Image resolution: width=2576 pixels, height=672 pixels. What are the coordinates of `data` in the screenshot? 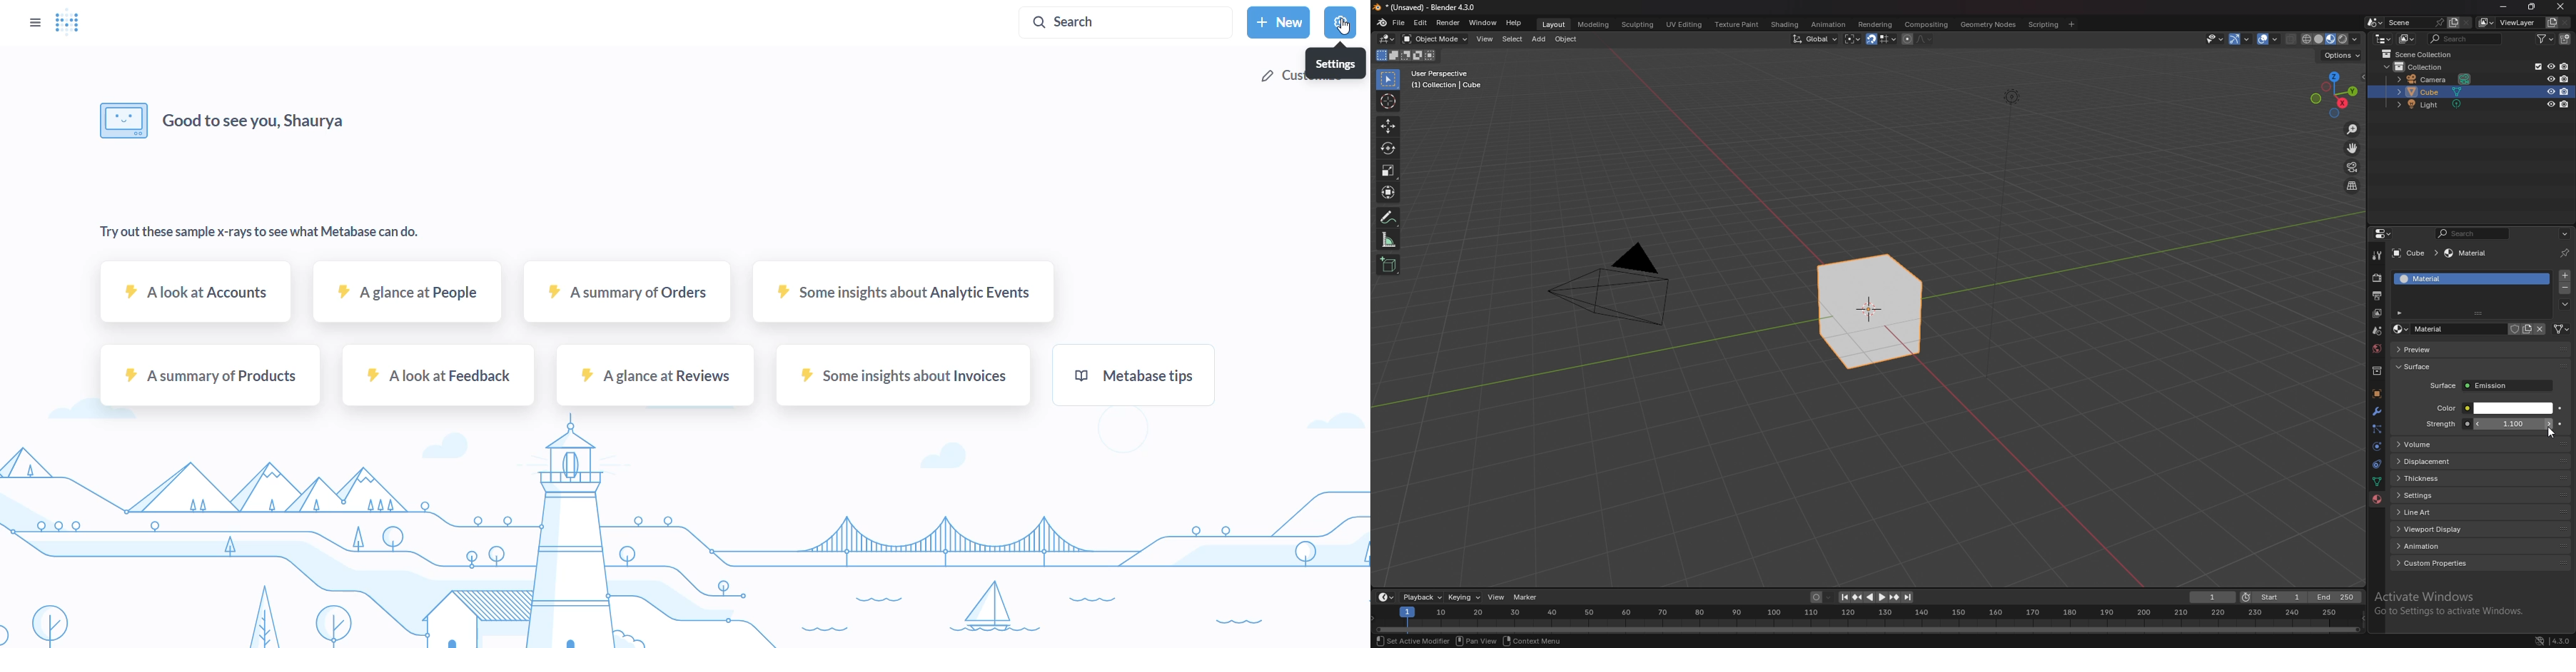 It's located at (2377, 481).